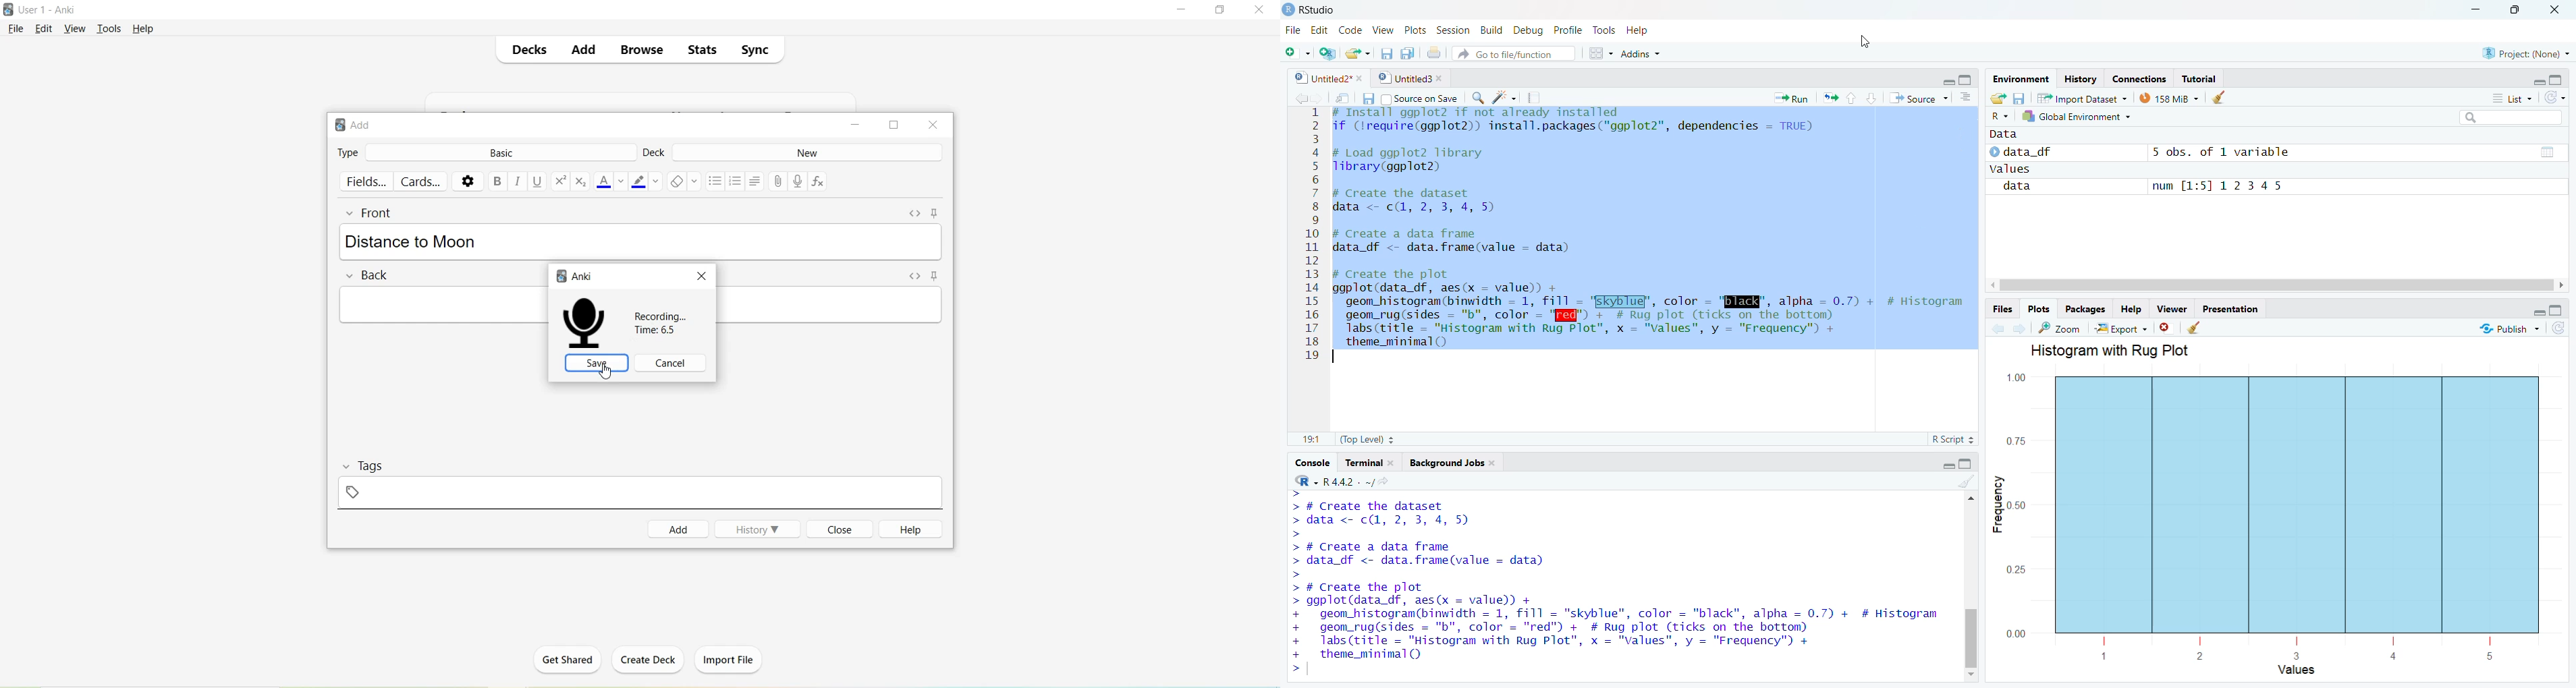  I want to click on rerun, so click(1830, 99).